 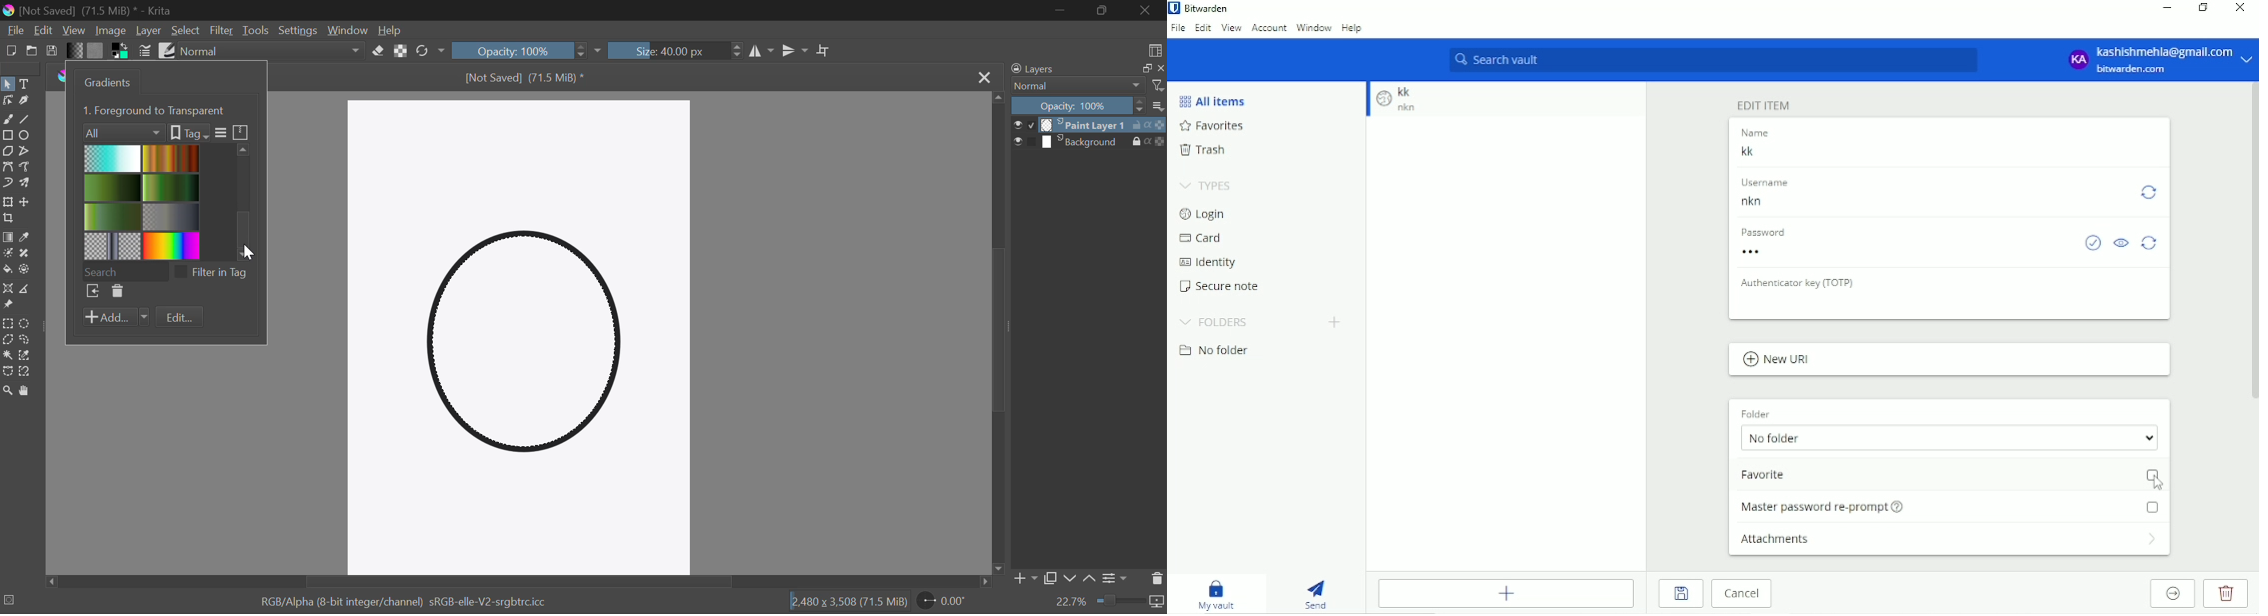 What do you see at coordinates (985, 78) in the screenshot?
I see `Close` at bounding box center [985, 78].